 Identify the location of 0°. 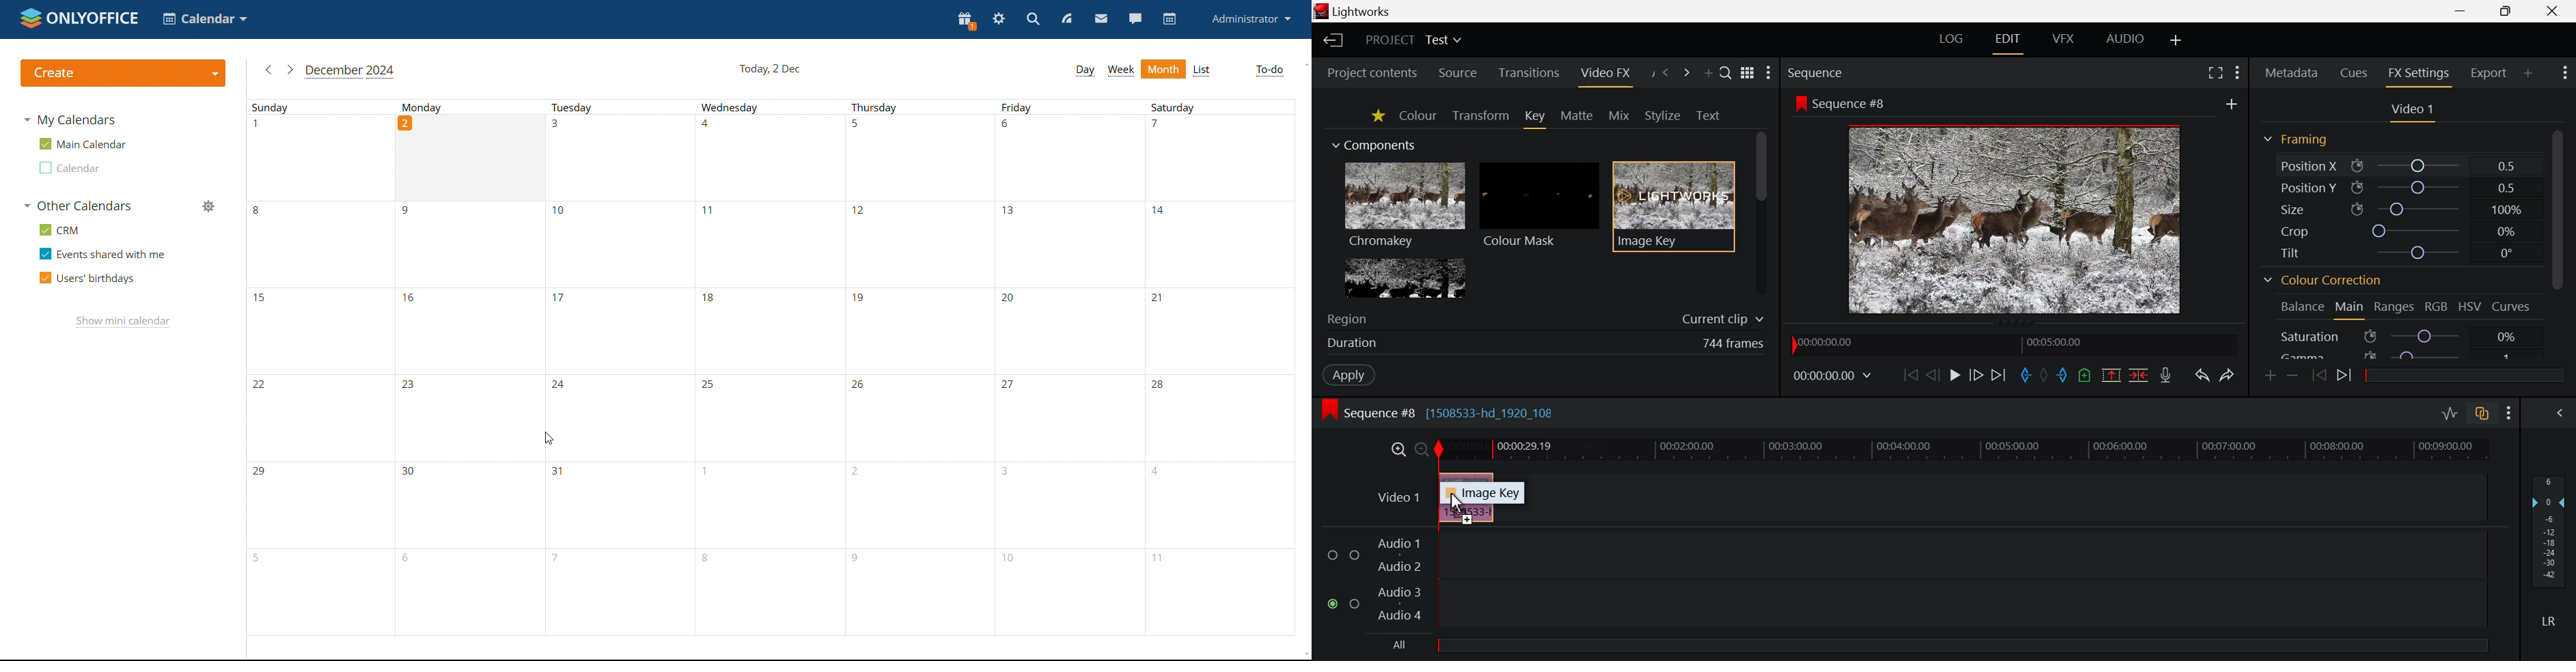
(2506, 253).